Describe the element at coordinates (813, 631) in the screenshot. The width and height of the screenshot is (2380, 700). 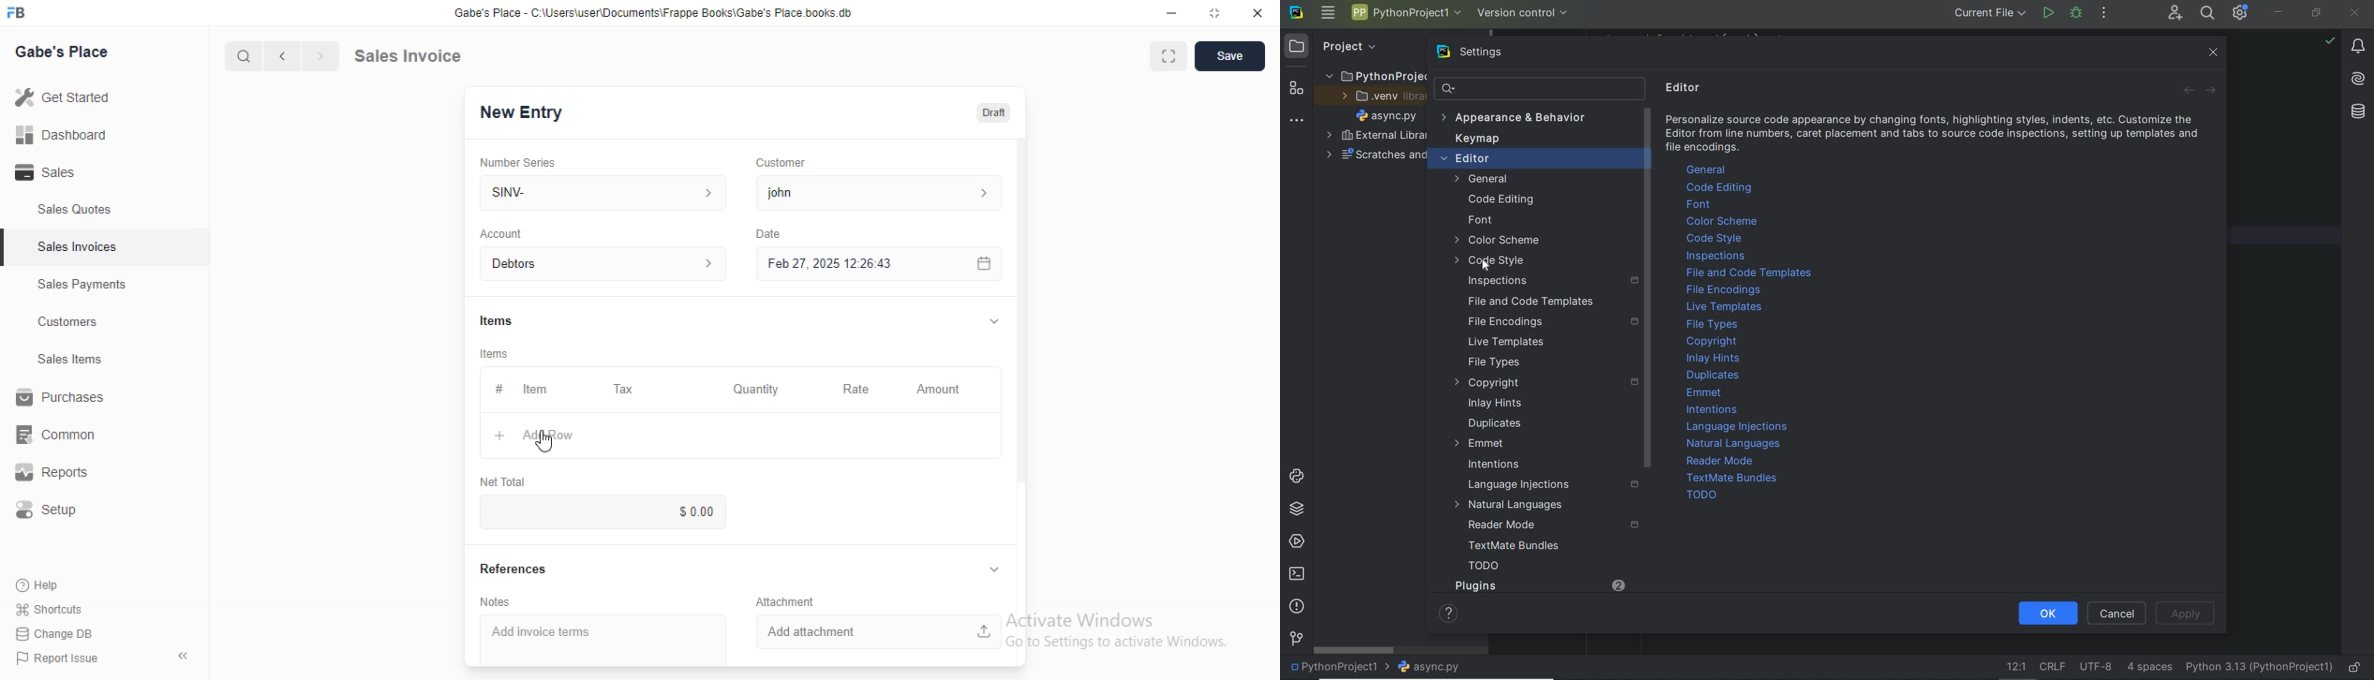
I see `Add attachment` at that location.